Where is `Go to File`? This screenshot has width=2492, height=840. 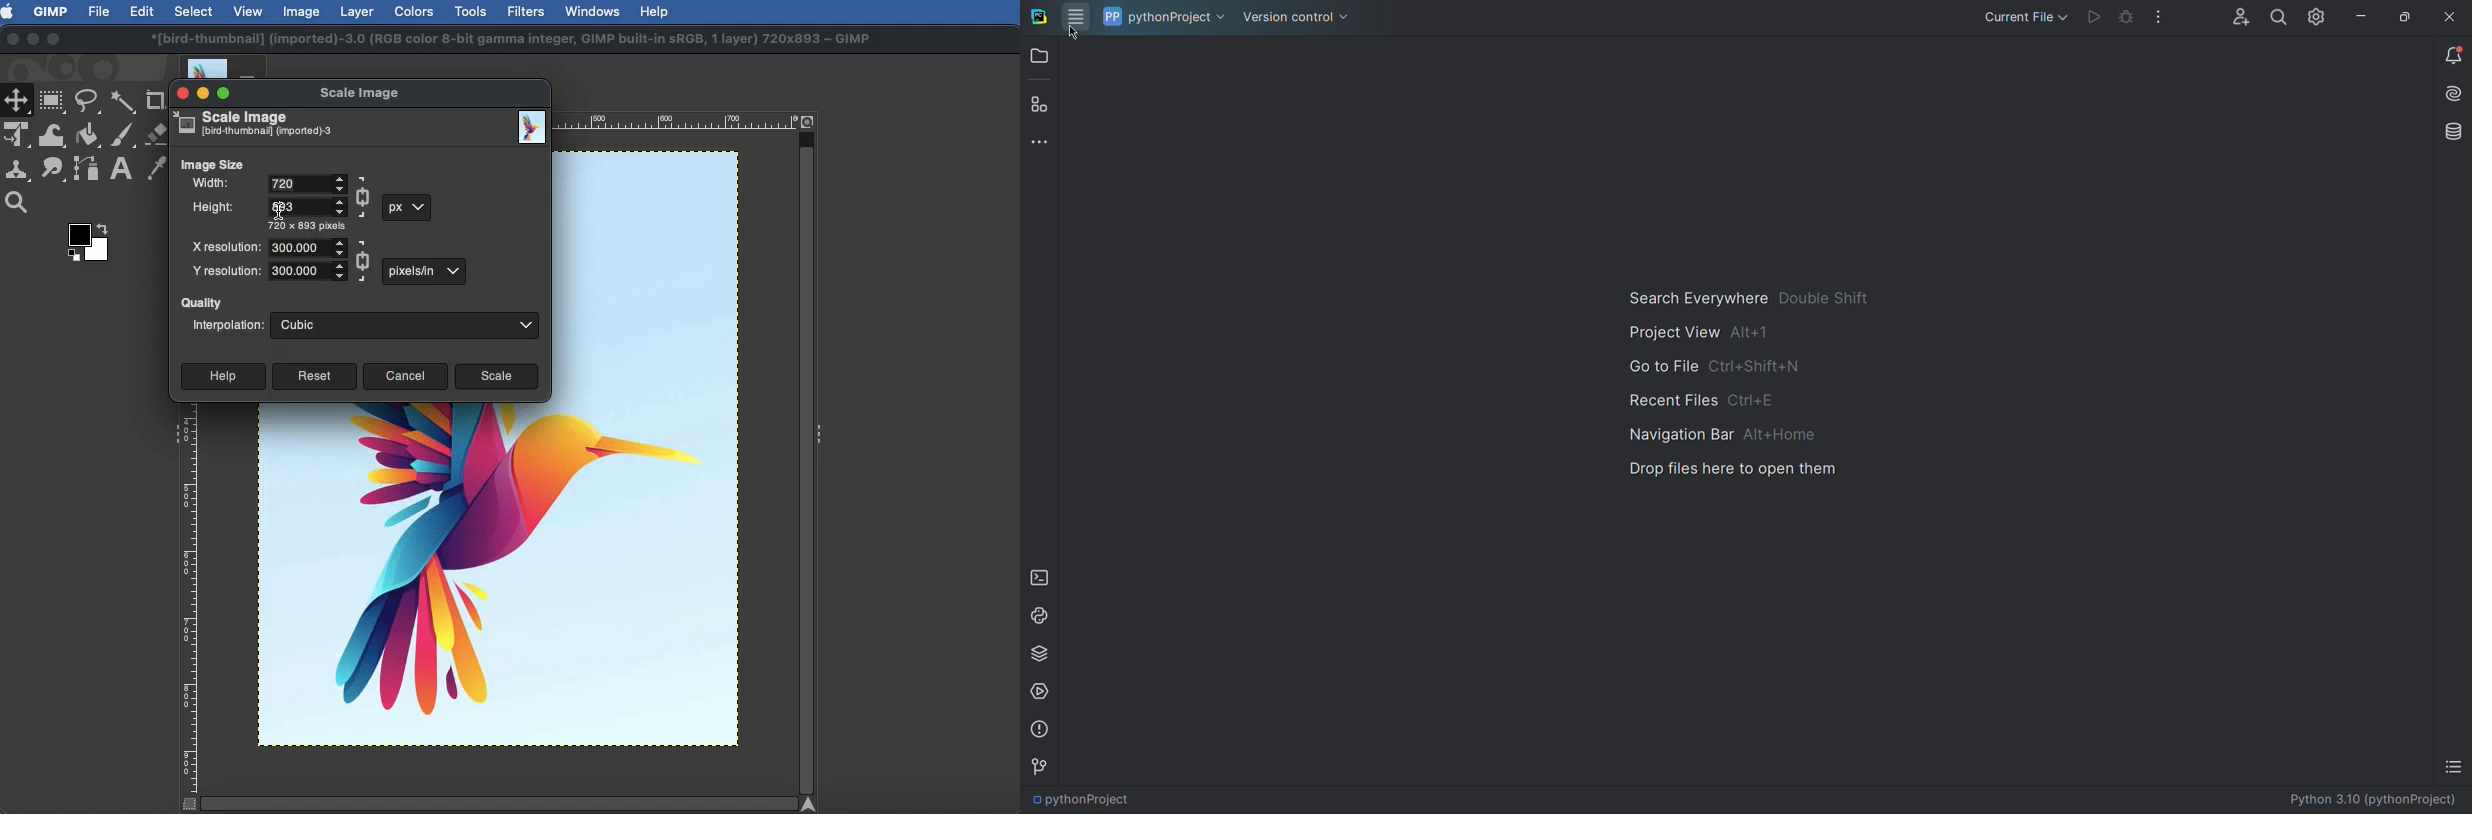 Go to File is located at coordinates (1717, 367).